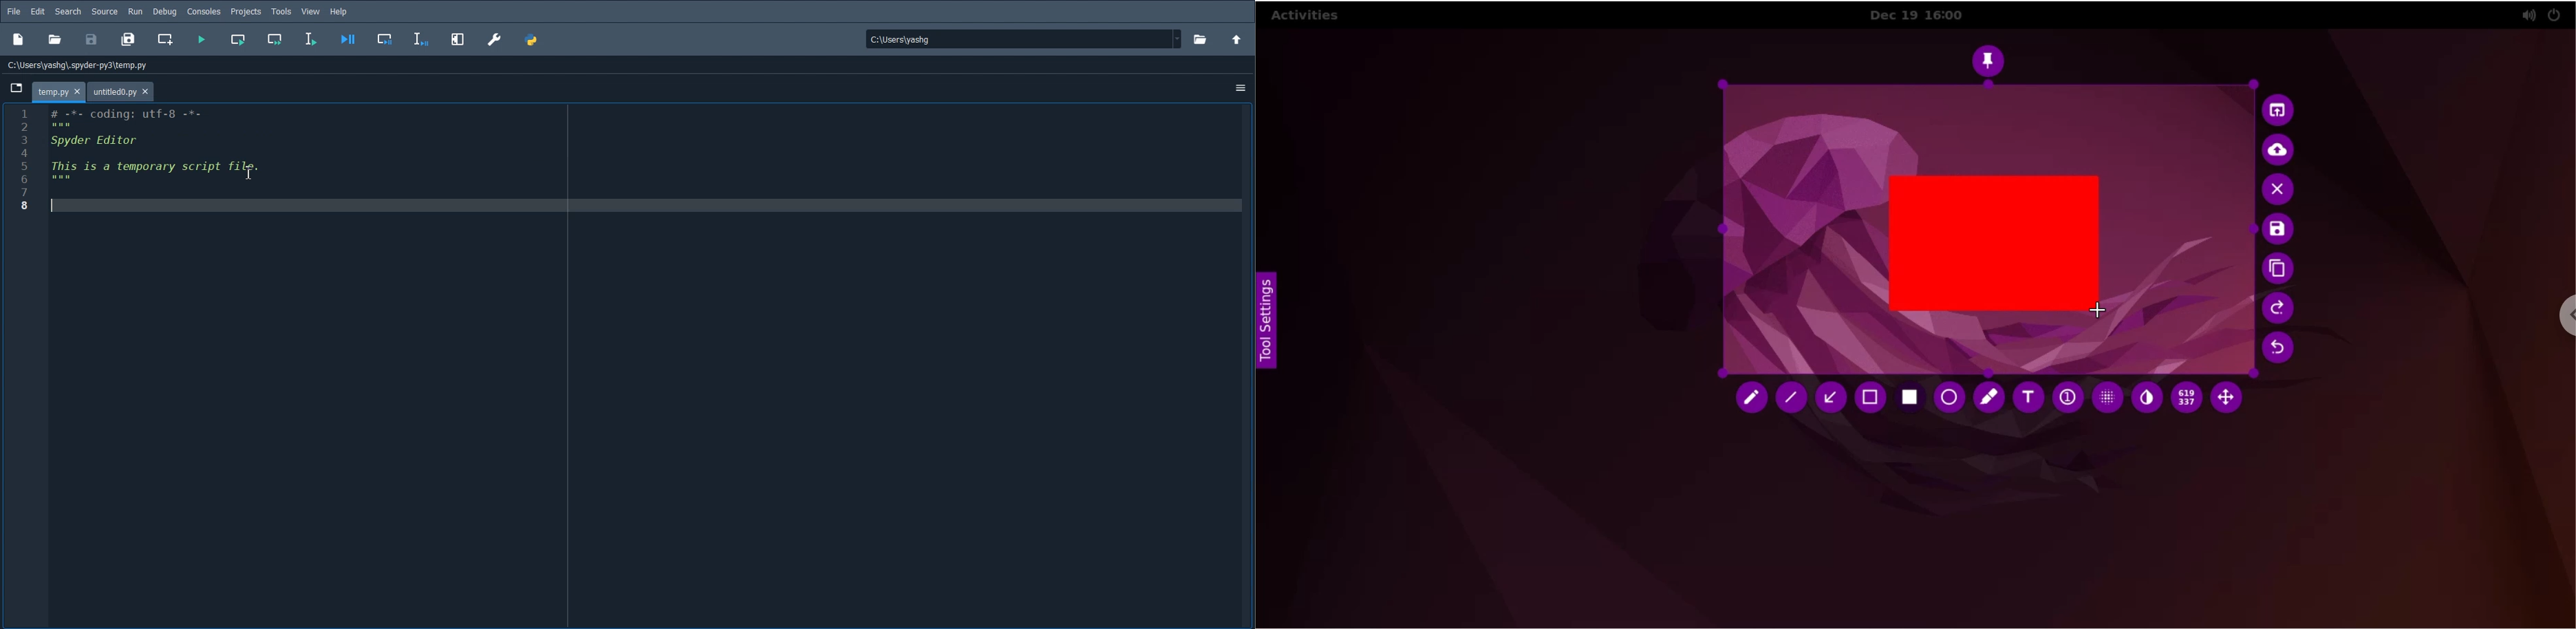 The height and width of the screenshot is (644, 2576). I want to click on Maximize current pane, so click(459, 41).